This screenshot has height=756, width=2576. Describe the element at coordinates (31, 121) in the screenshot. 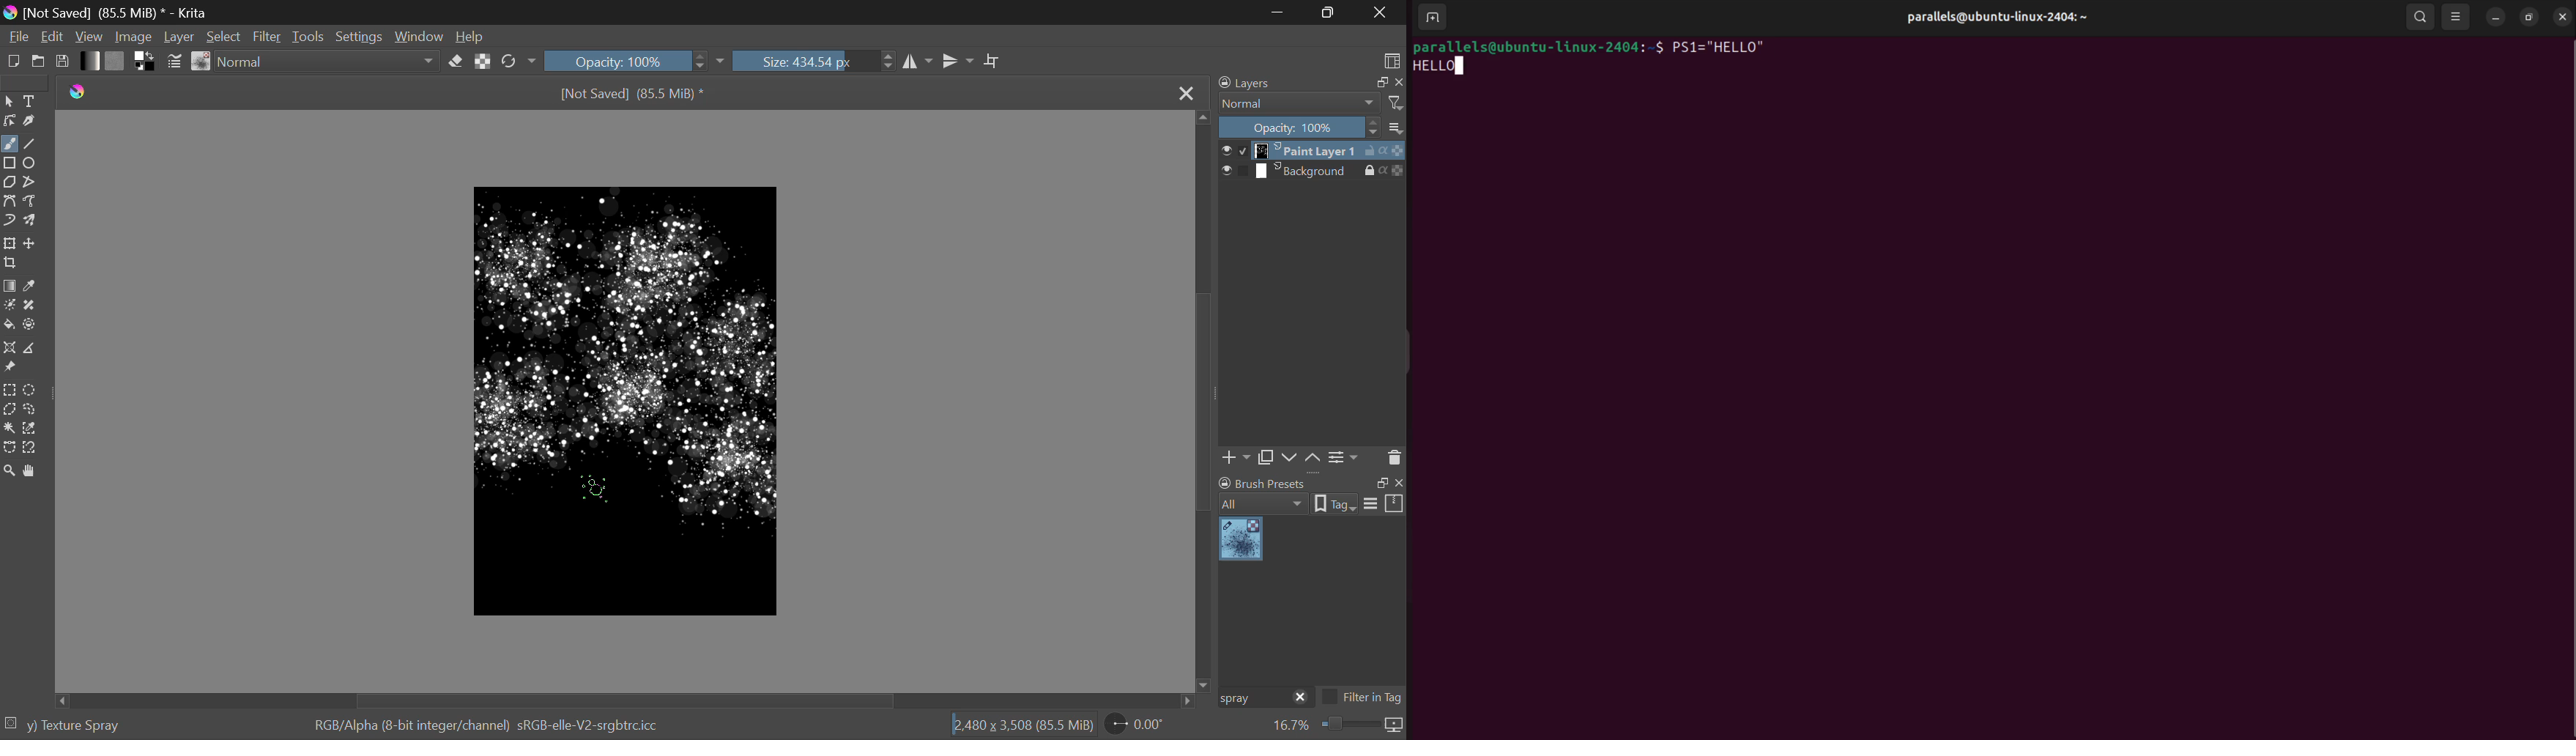

I see `Calligraphic Tool` at that location.